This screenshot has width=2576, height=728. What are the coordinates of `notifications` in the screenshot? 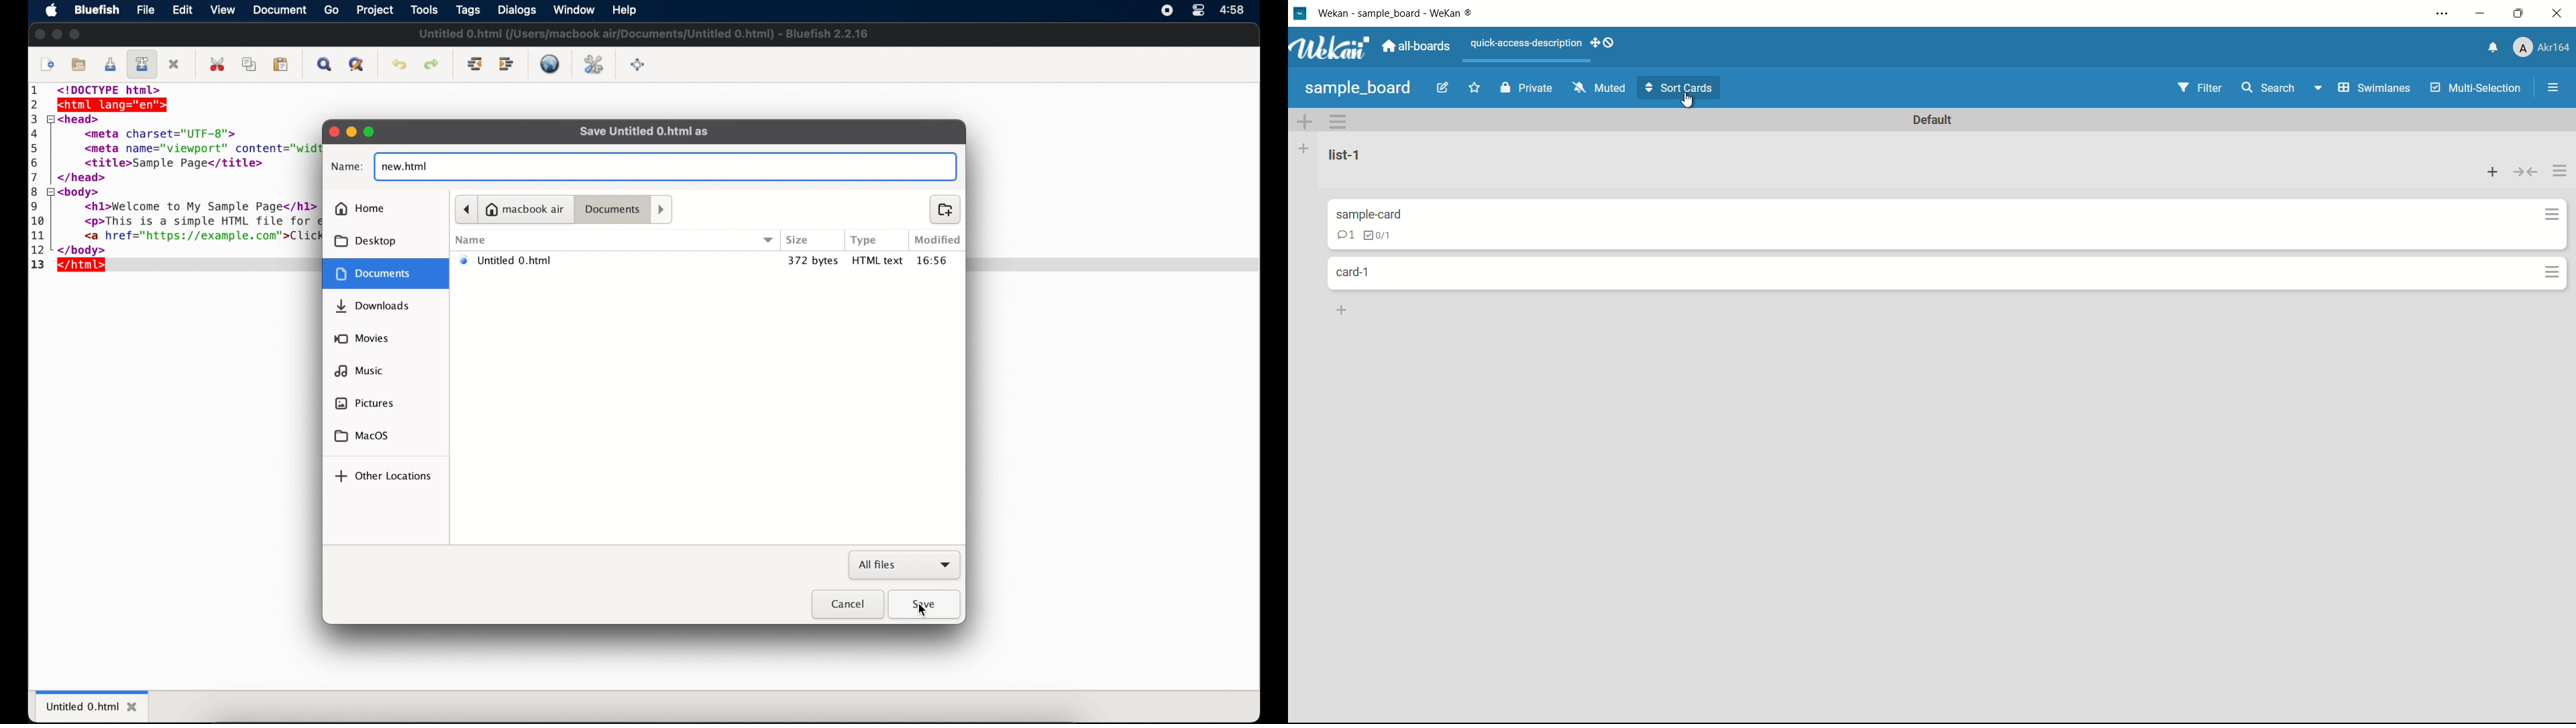 It's located at (2494, 48).